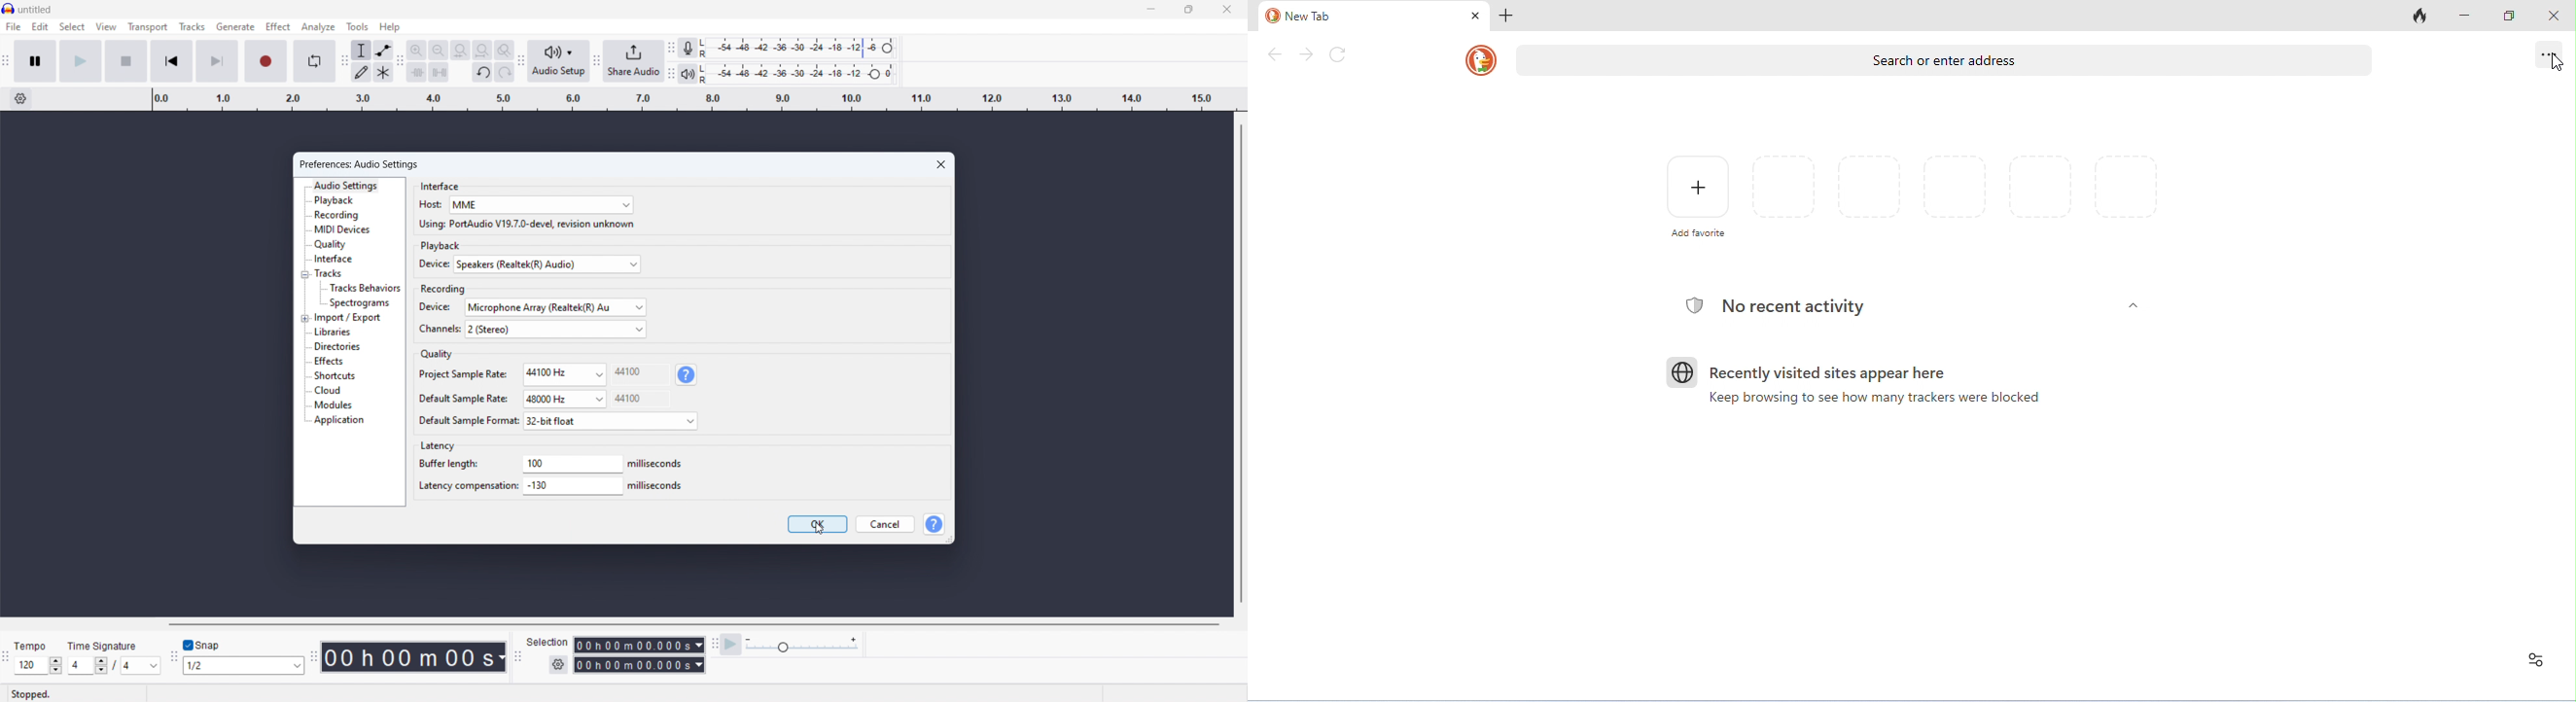  I want to click on project sample rate, so click(564, 374).